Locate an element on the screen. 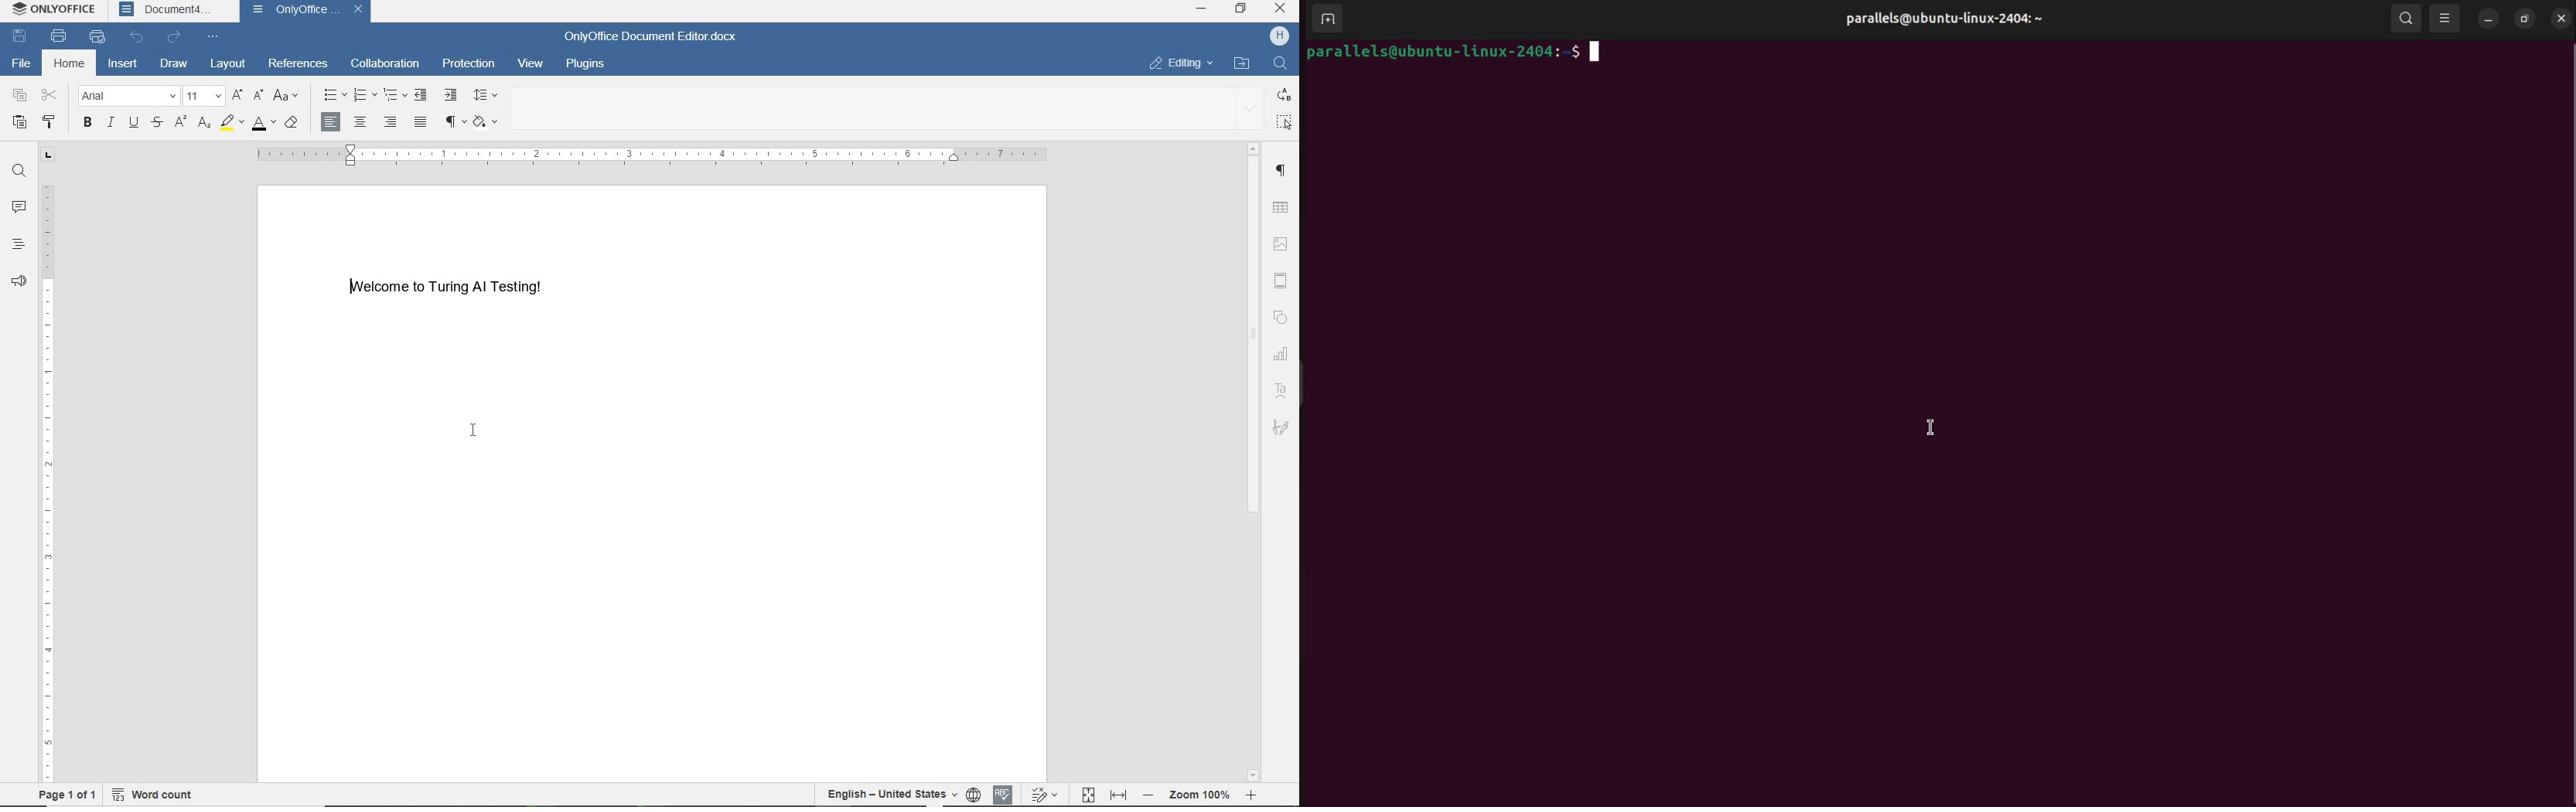 Image resolution: width=2576 pixels, height=812 pixels. Document4(document name) is located at coordinates (171, 12).